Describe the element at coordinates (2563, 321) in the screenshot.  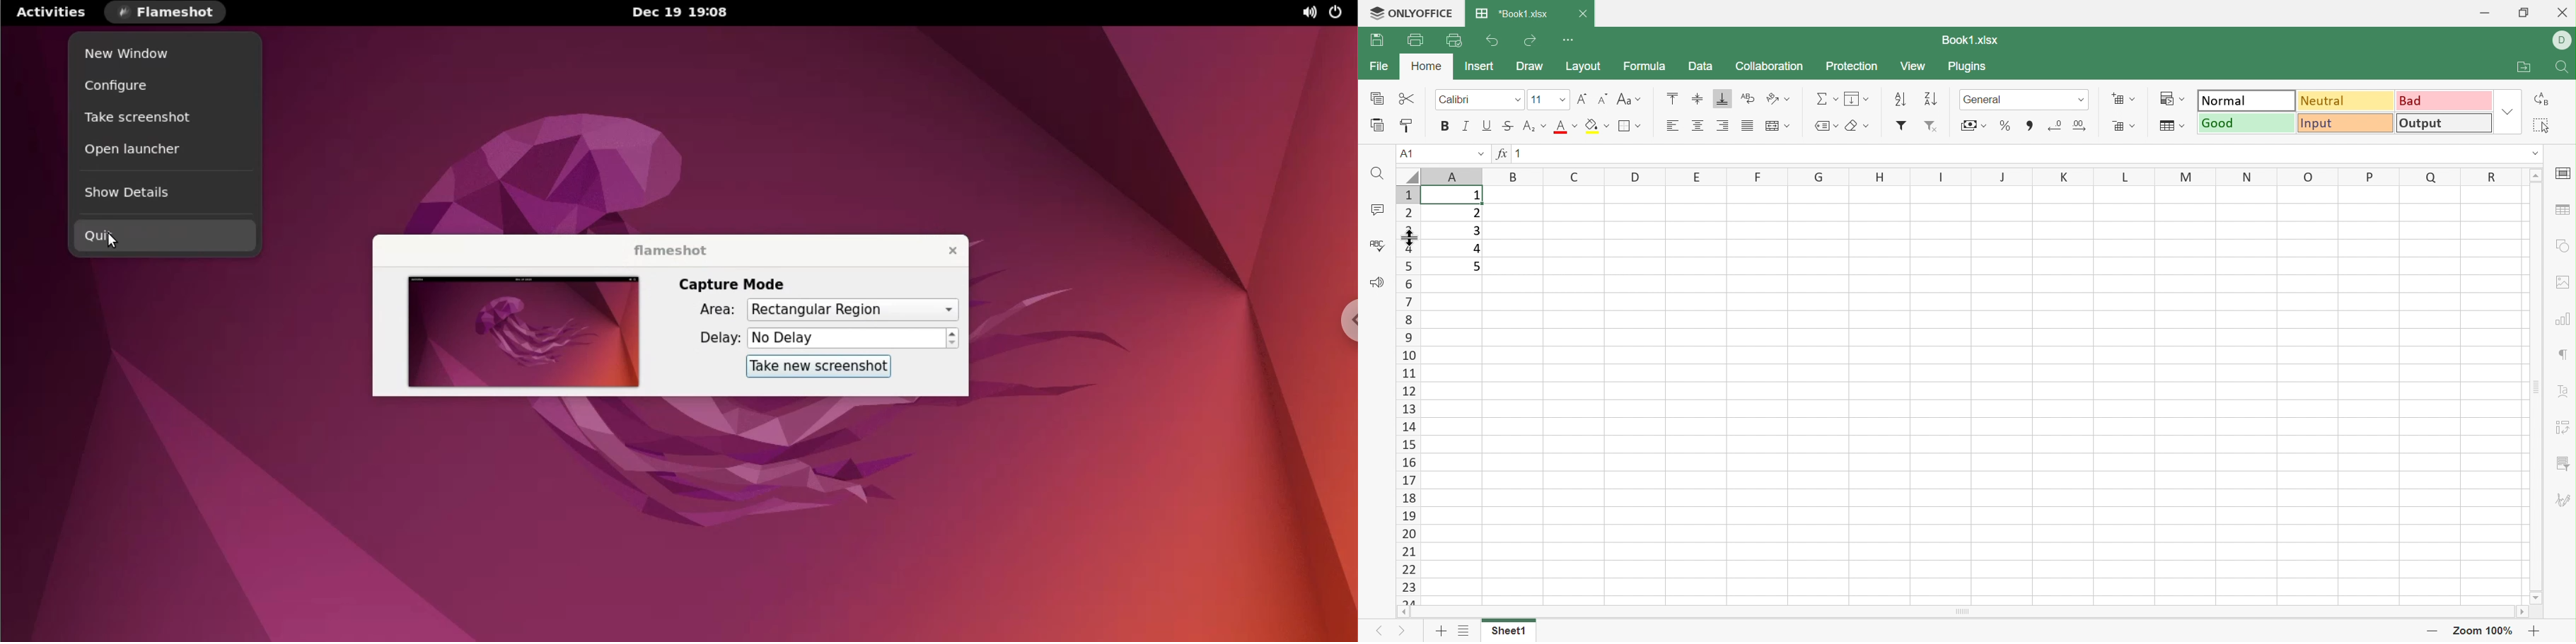
I see `Chart settings` at that location.